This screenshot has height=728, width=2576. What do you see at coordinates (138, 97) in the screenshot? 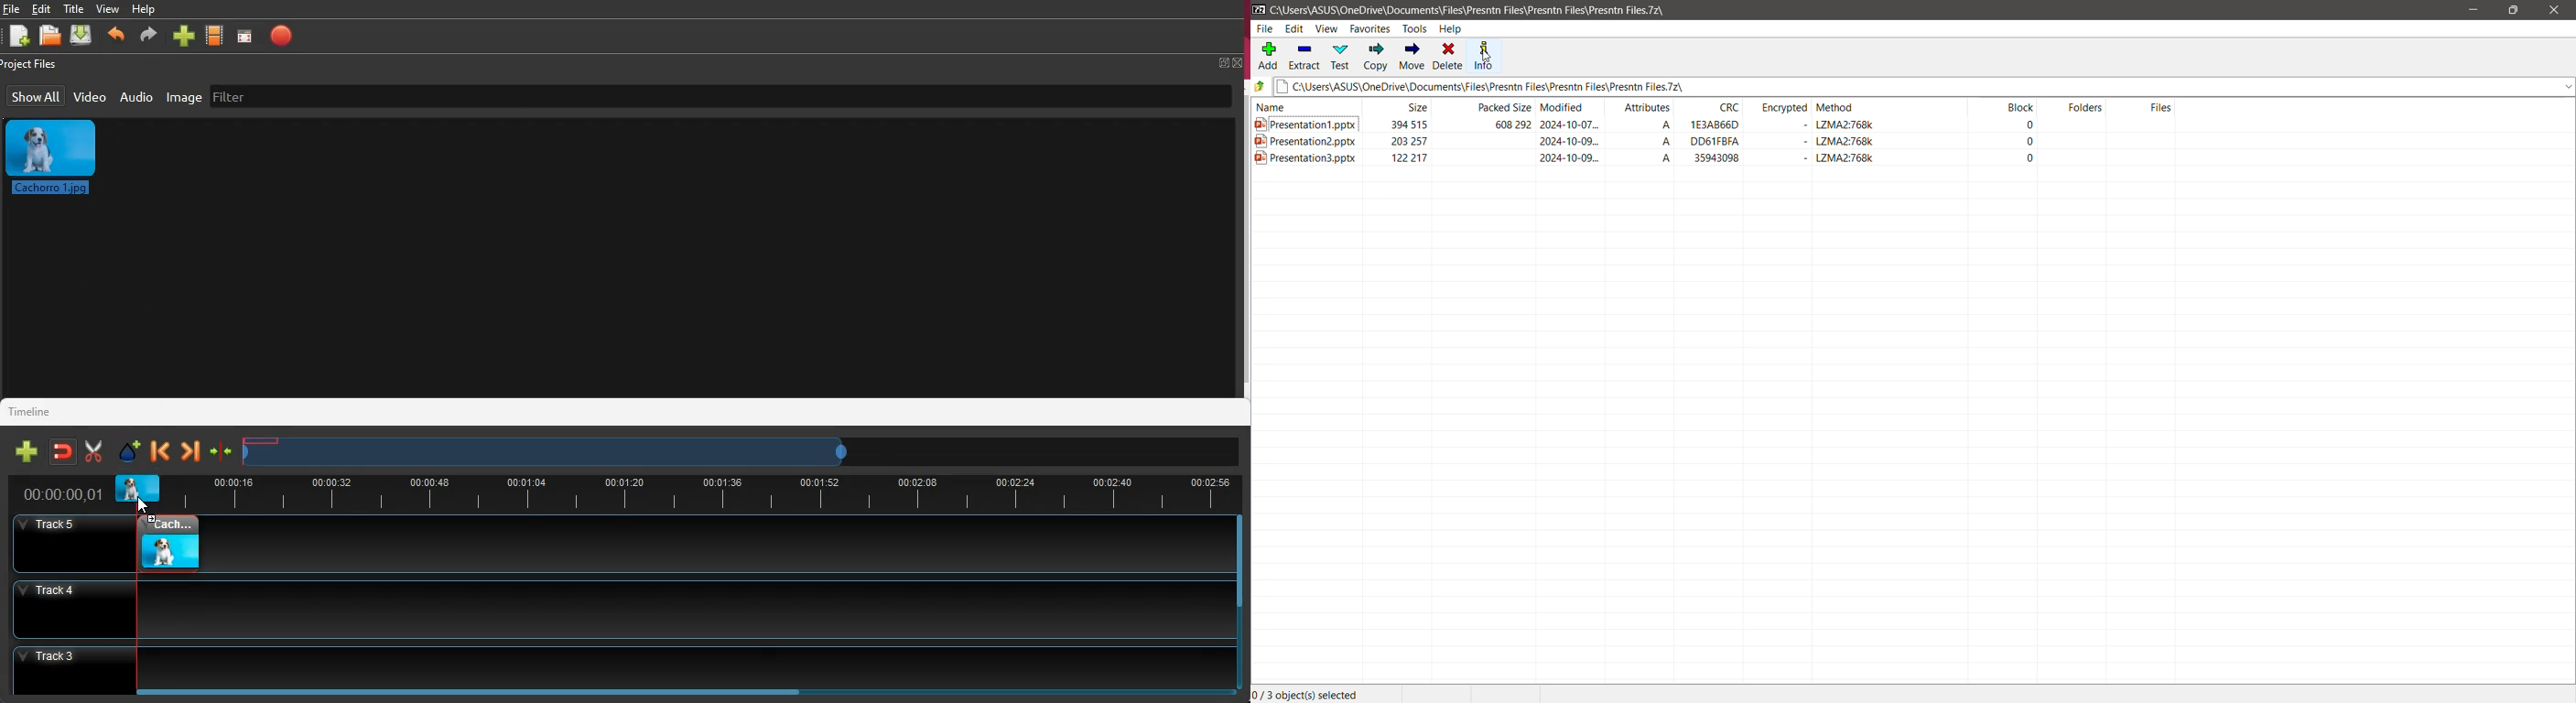
I see `audio` at bounding box center [138, 97].